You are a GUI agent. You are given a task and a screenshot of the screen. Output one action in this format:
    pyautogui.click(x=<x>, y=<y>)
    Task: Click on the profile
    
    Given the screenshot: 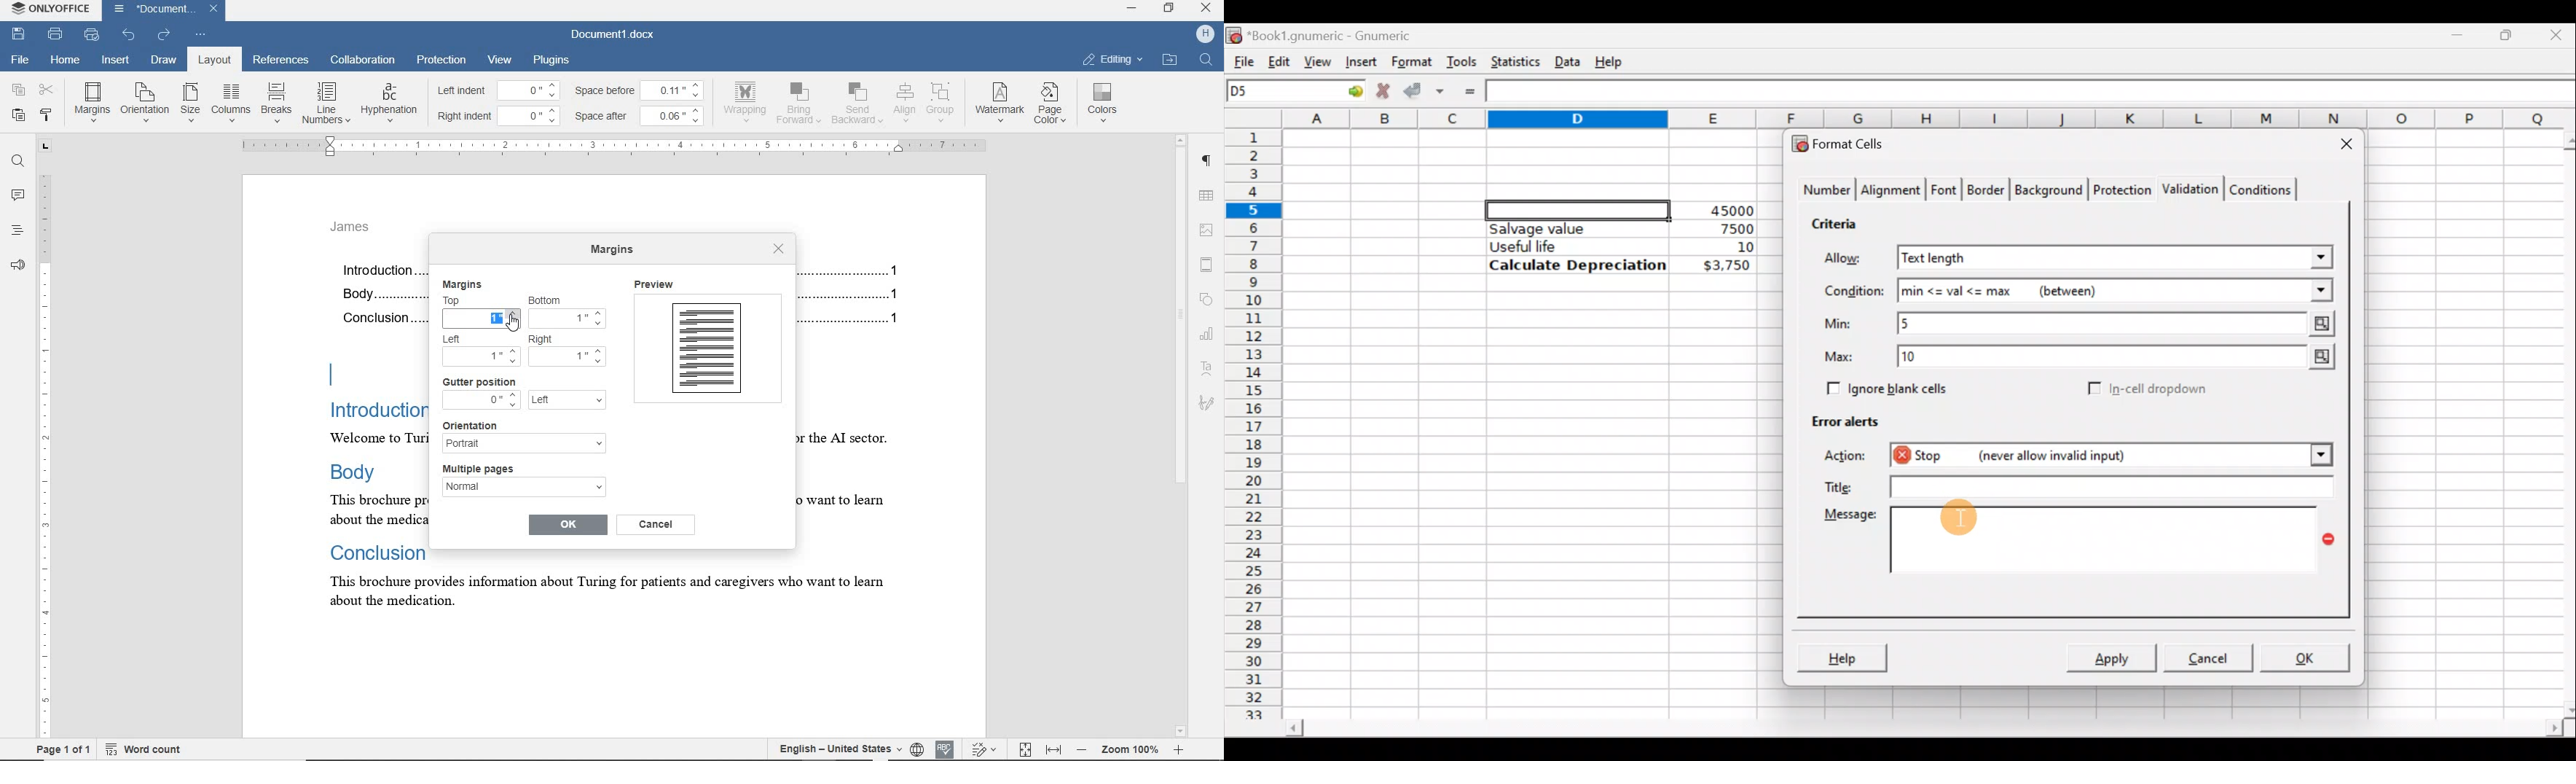 What is the action you would take?
    pyautogui.click(x=1203, y=34)
    